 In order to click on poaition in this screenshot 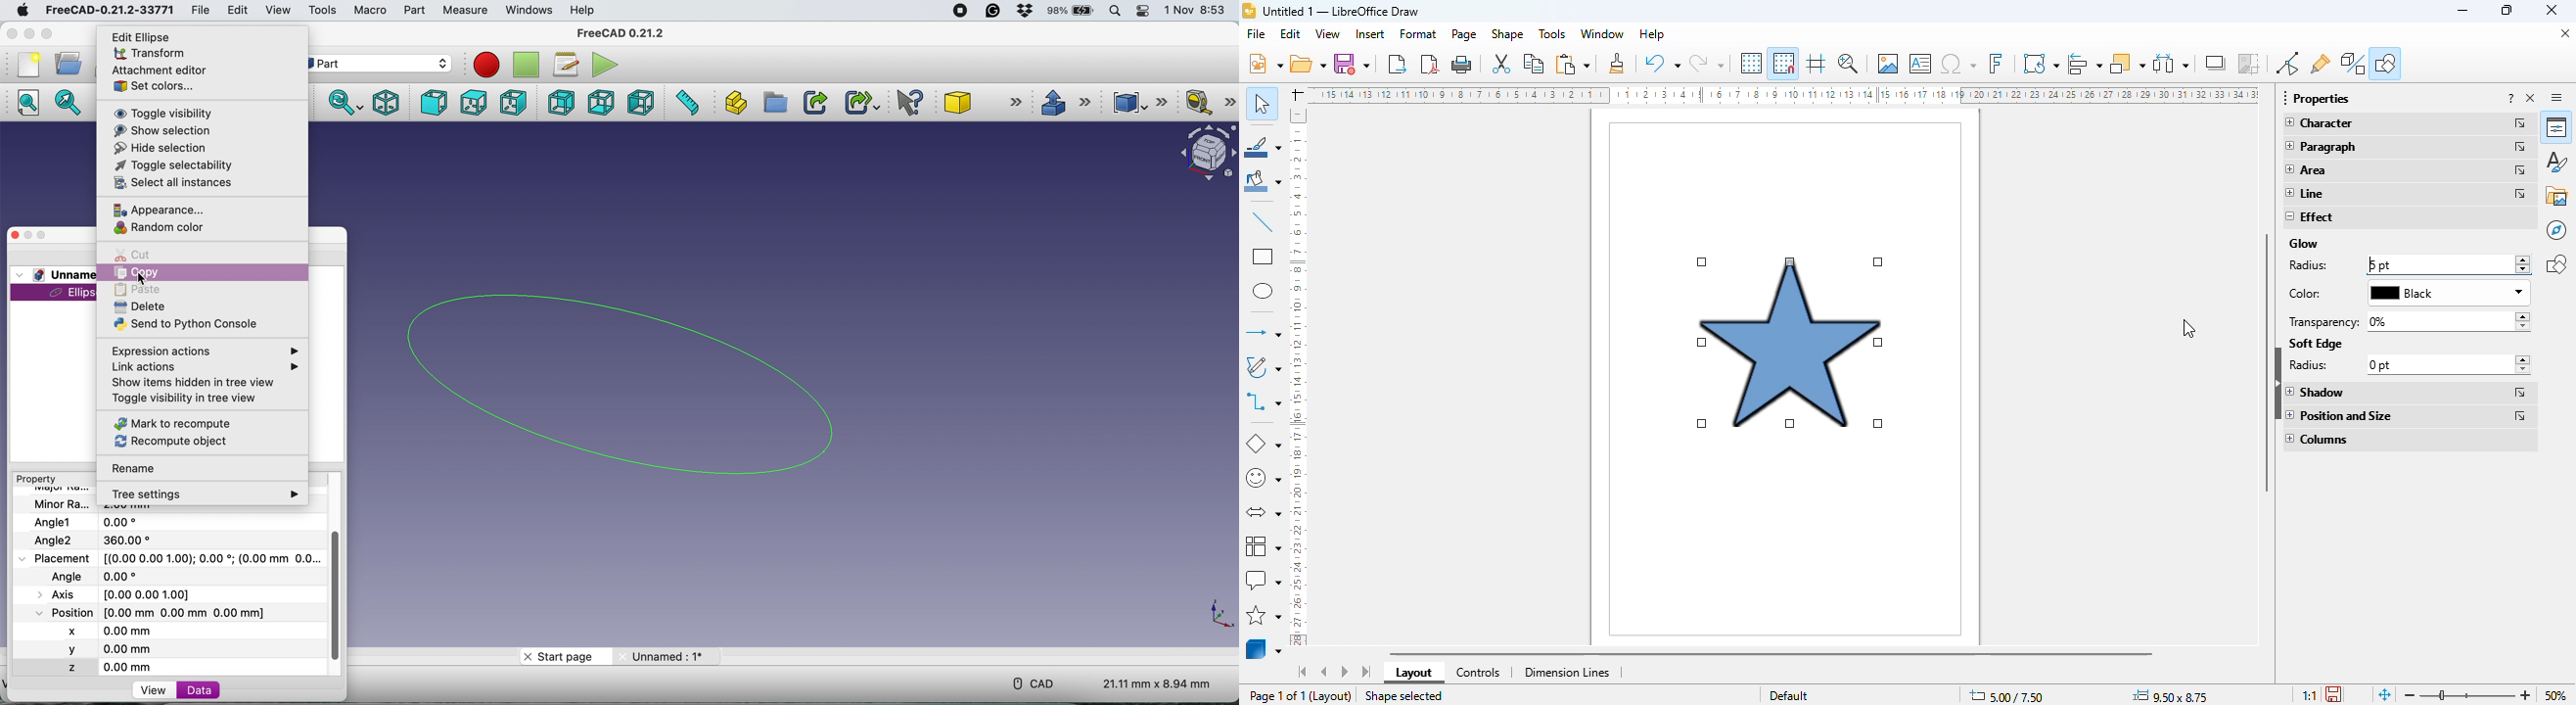, I will do `click(176, 612)`.